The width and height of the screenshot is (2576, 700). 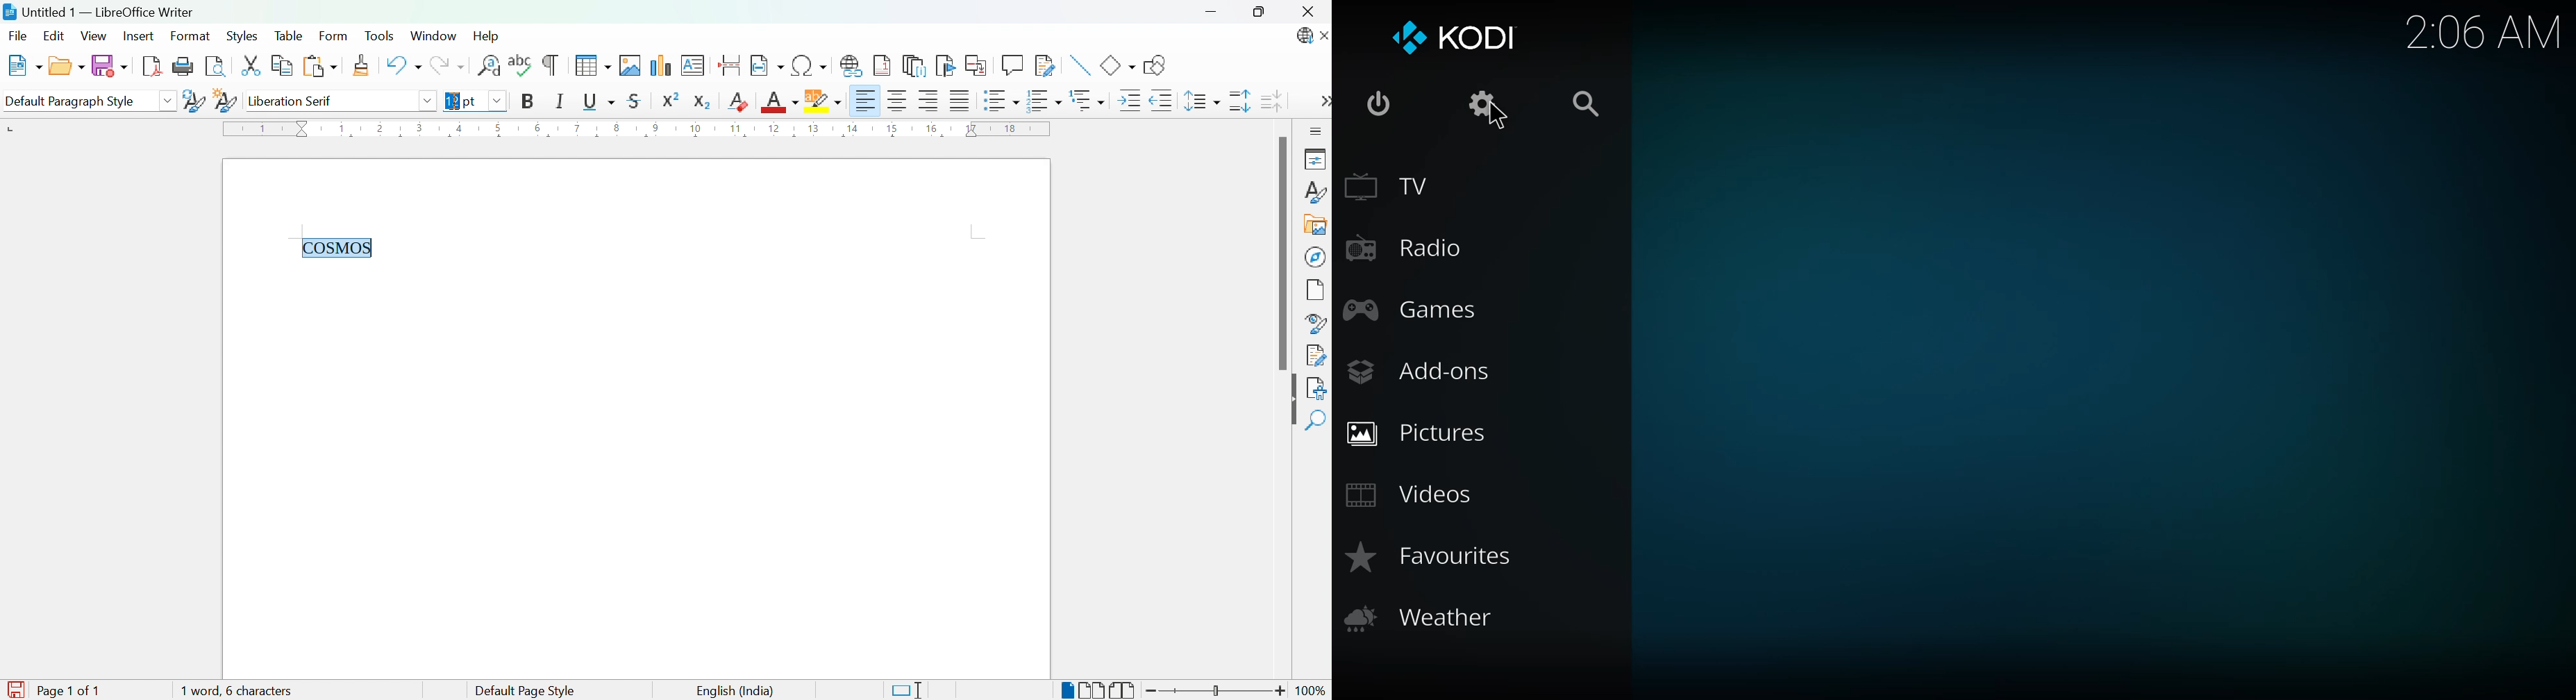 What do you see at coordinates (460, 101) in the screenshot?
I see `12 pt` at bounding box center [460, 101].